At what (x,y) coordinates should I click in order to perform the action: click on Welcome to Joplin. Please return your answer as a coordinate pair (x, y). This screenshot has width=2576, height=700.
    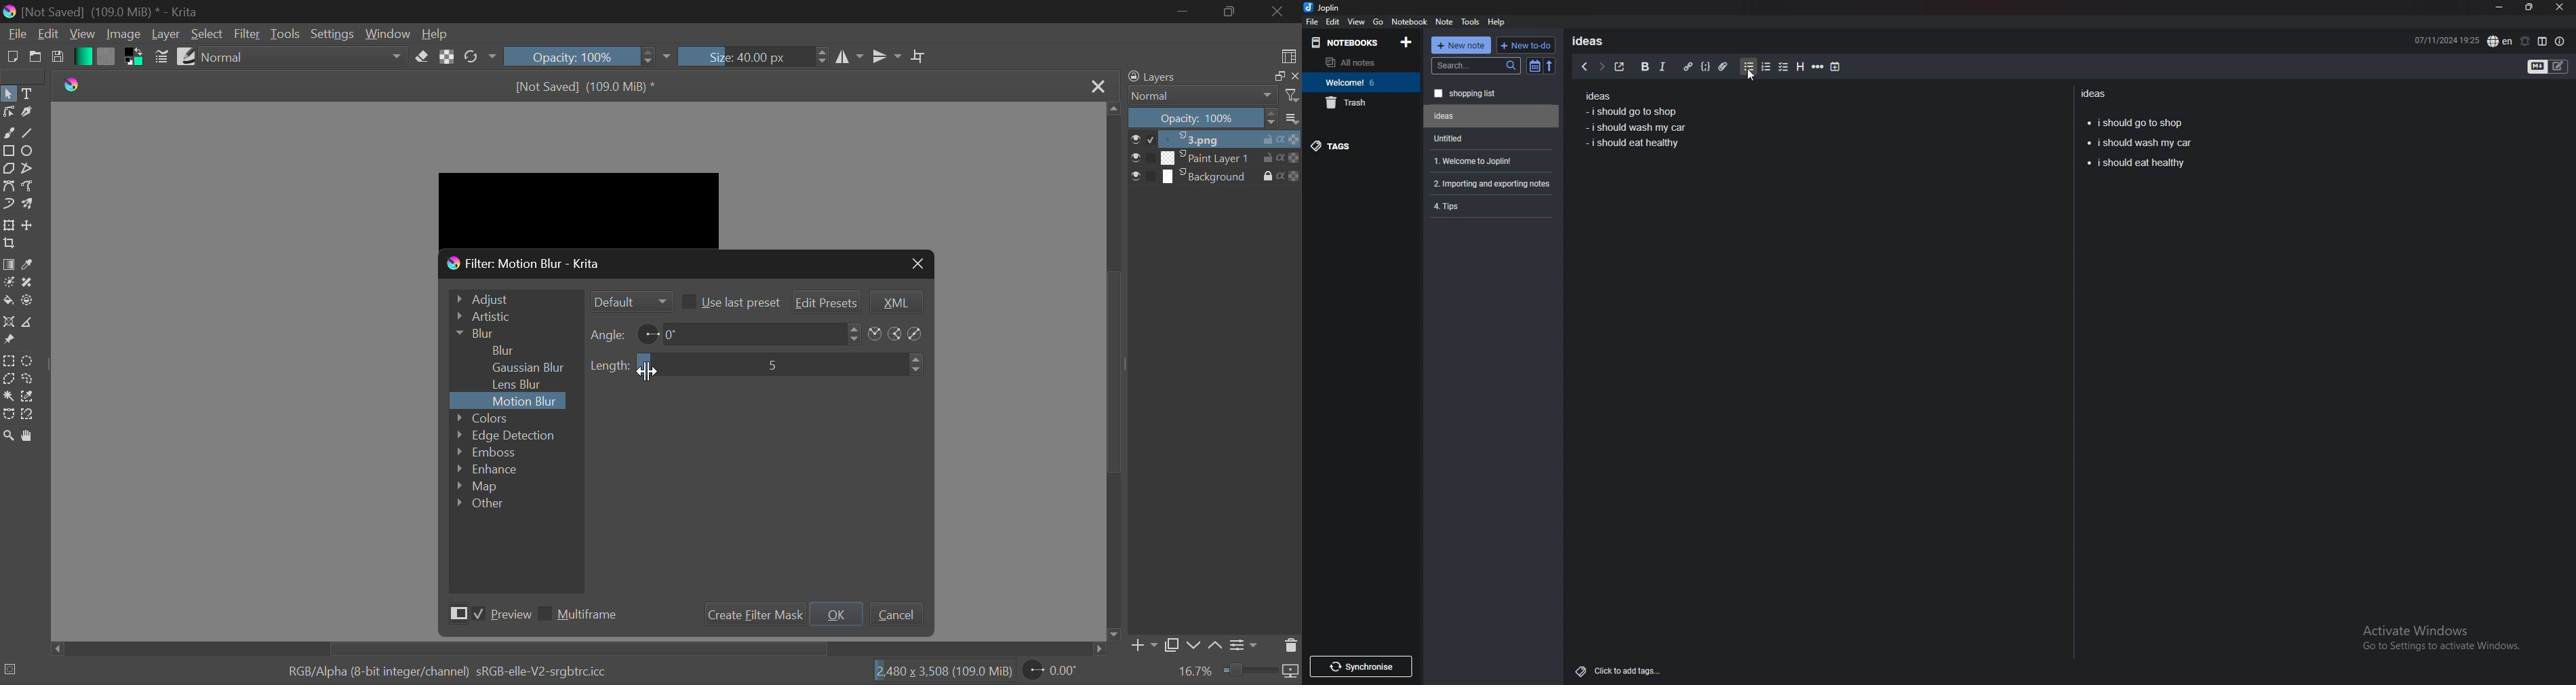
    Looking at the image, I should click on (1489, 161).